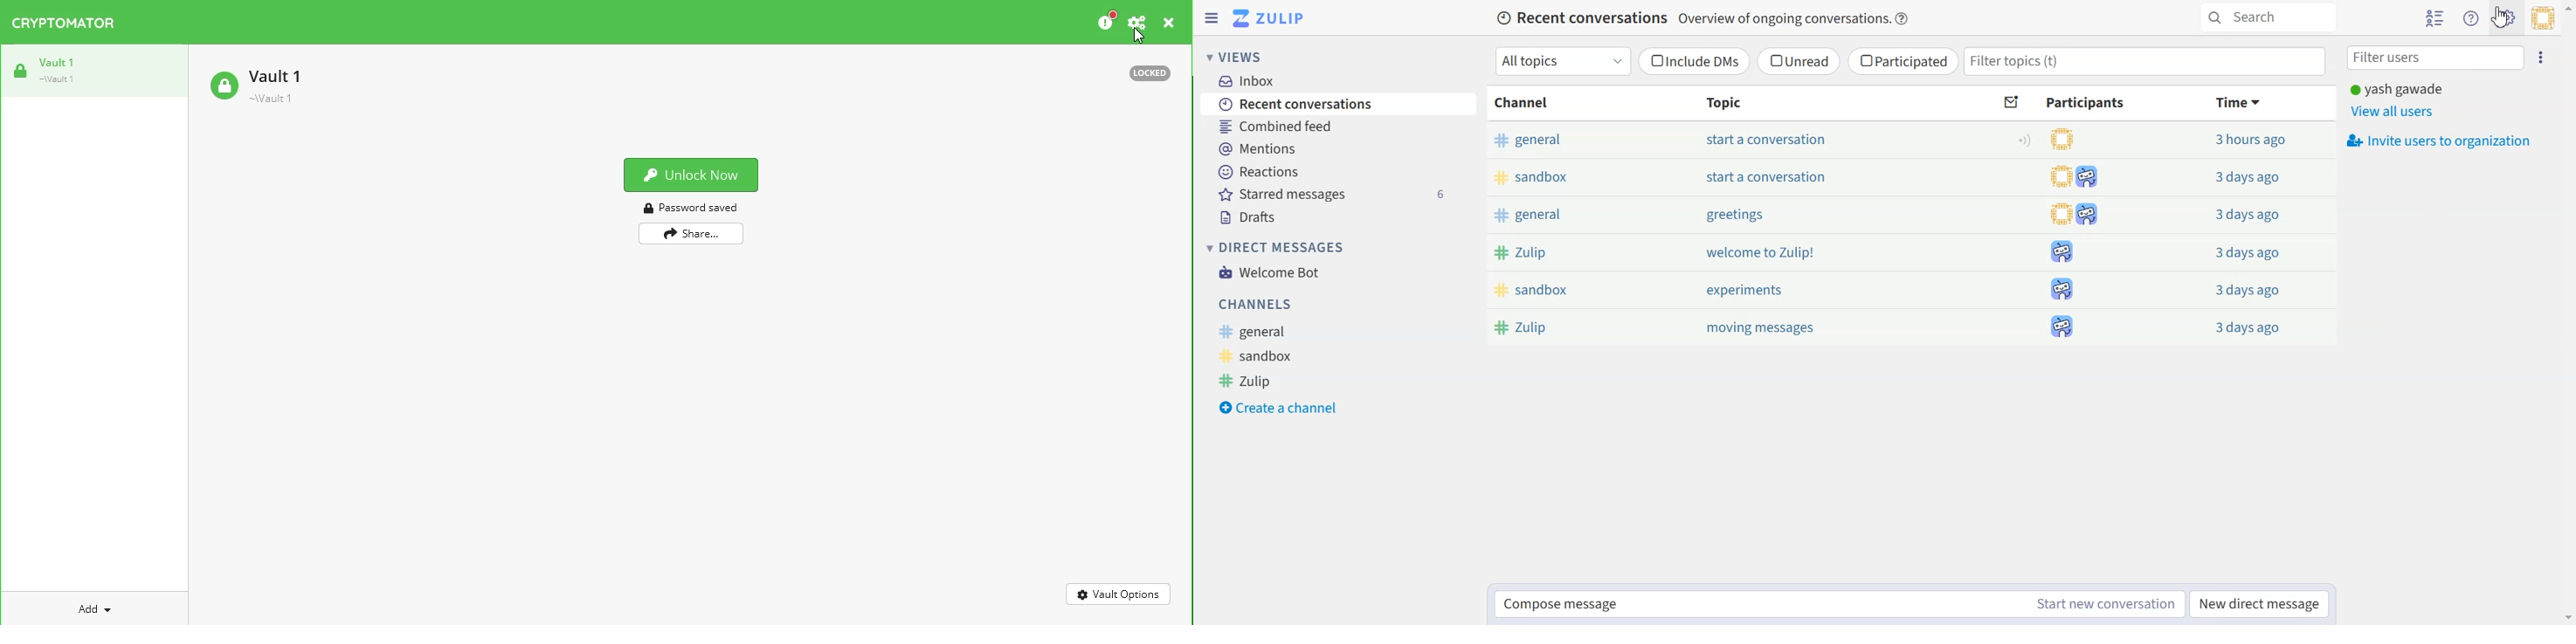 This screenshot has width=2576, height=644. Describe the element at coordinates (2398, 89) in the screenshot. I see `yash gawade` at that location.